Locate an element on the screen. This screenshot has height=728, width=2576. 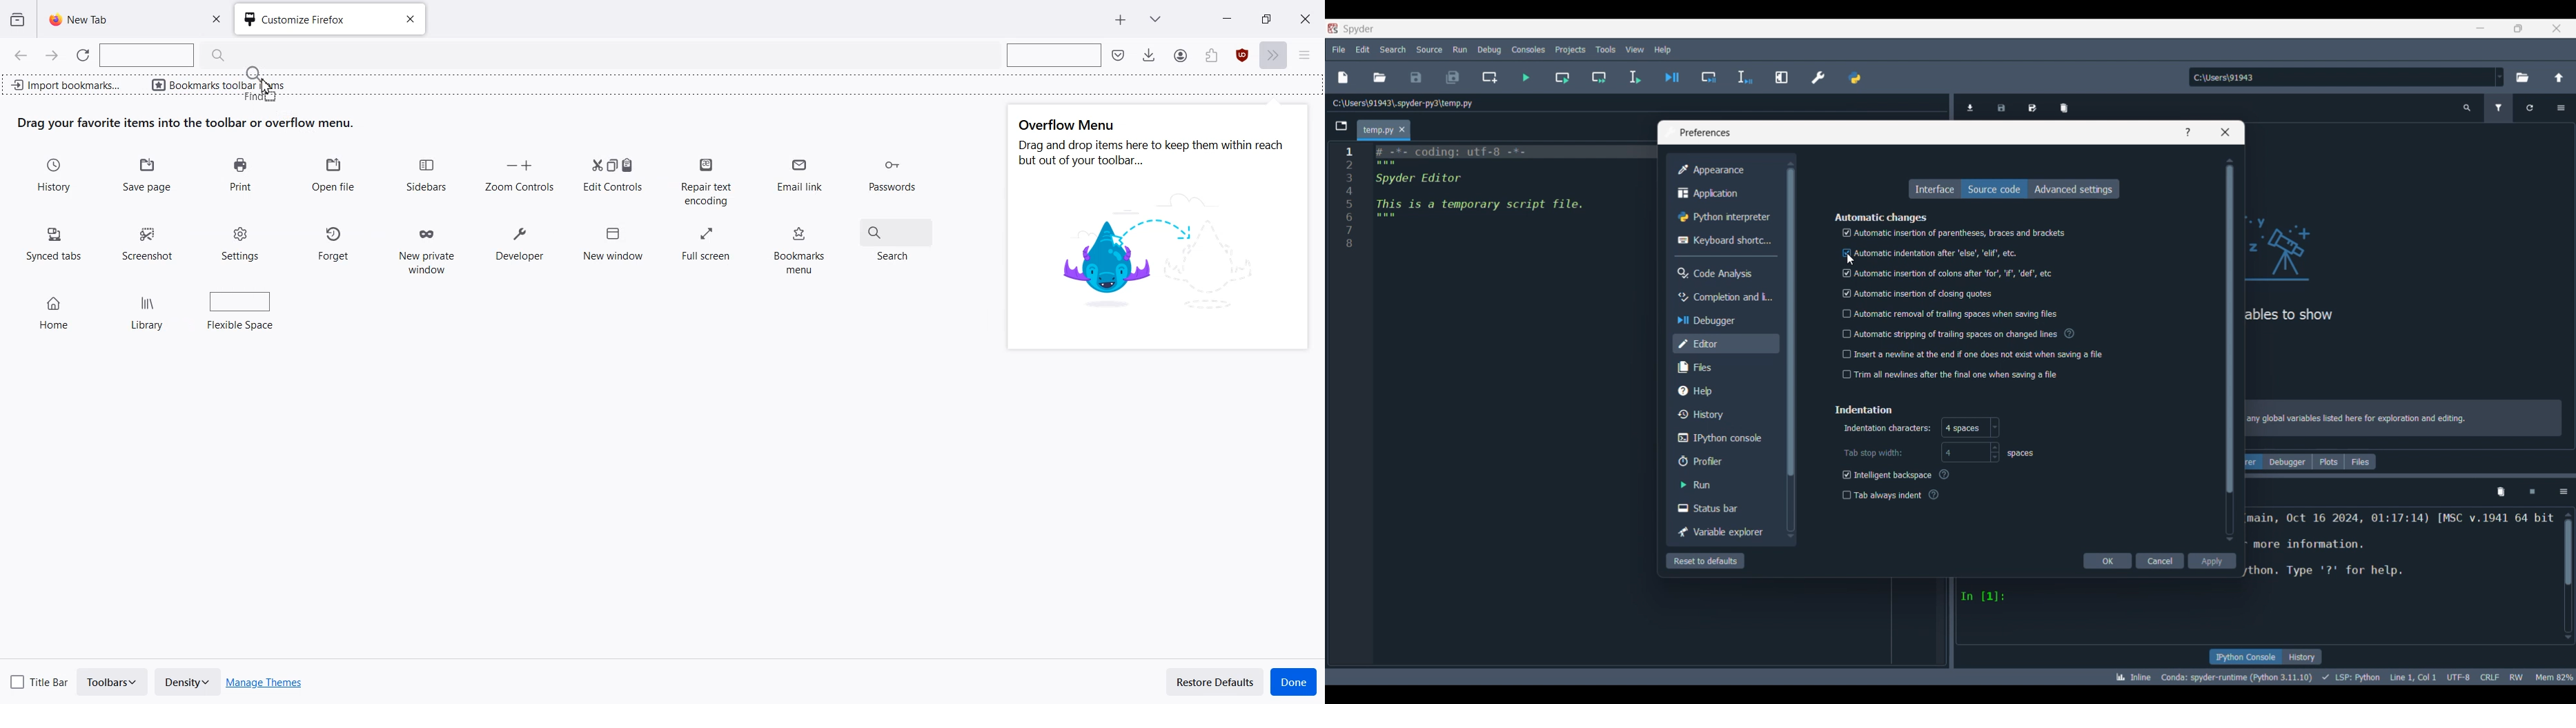
Keyboard shortcuts is located at coordinates (1724, 241).